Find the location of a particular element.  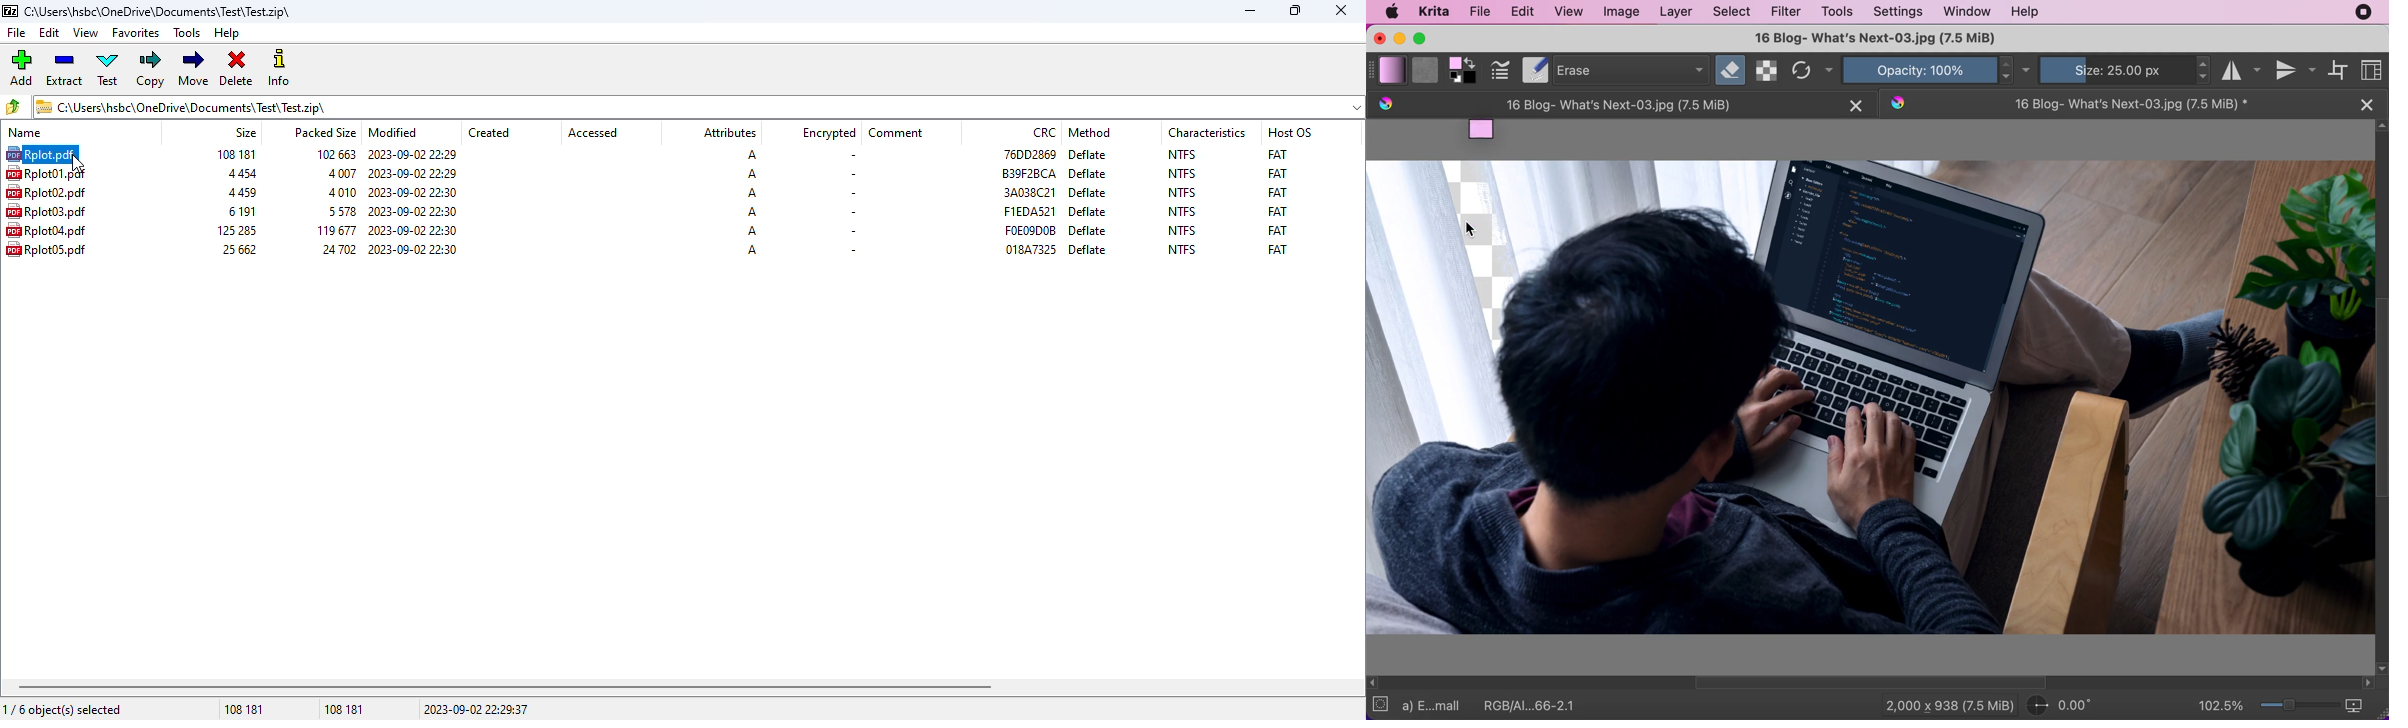

16 Blog- What's Next-03.jpg (7.5 MiB) is located at coordinates (2115, 103).